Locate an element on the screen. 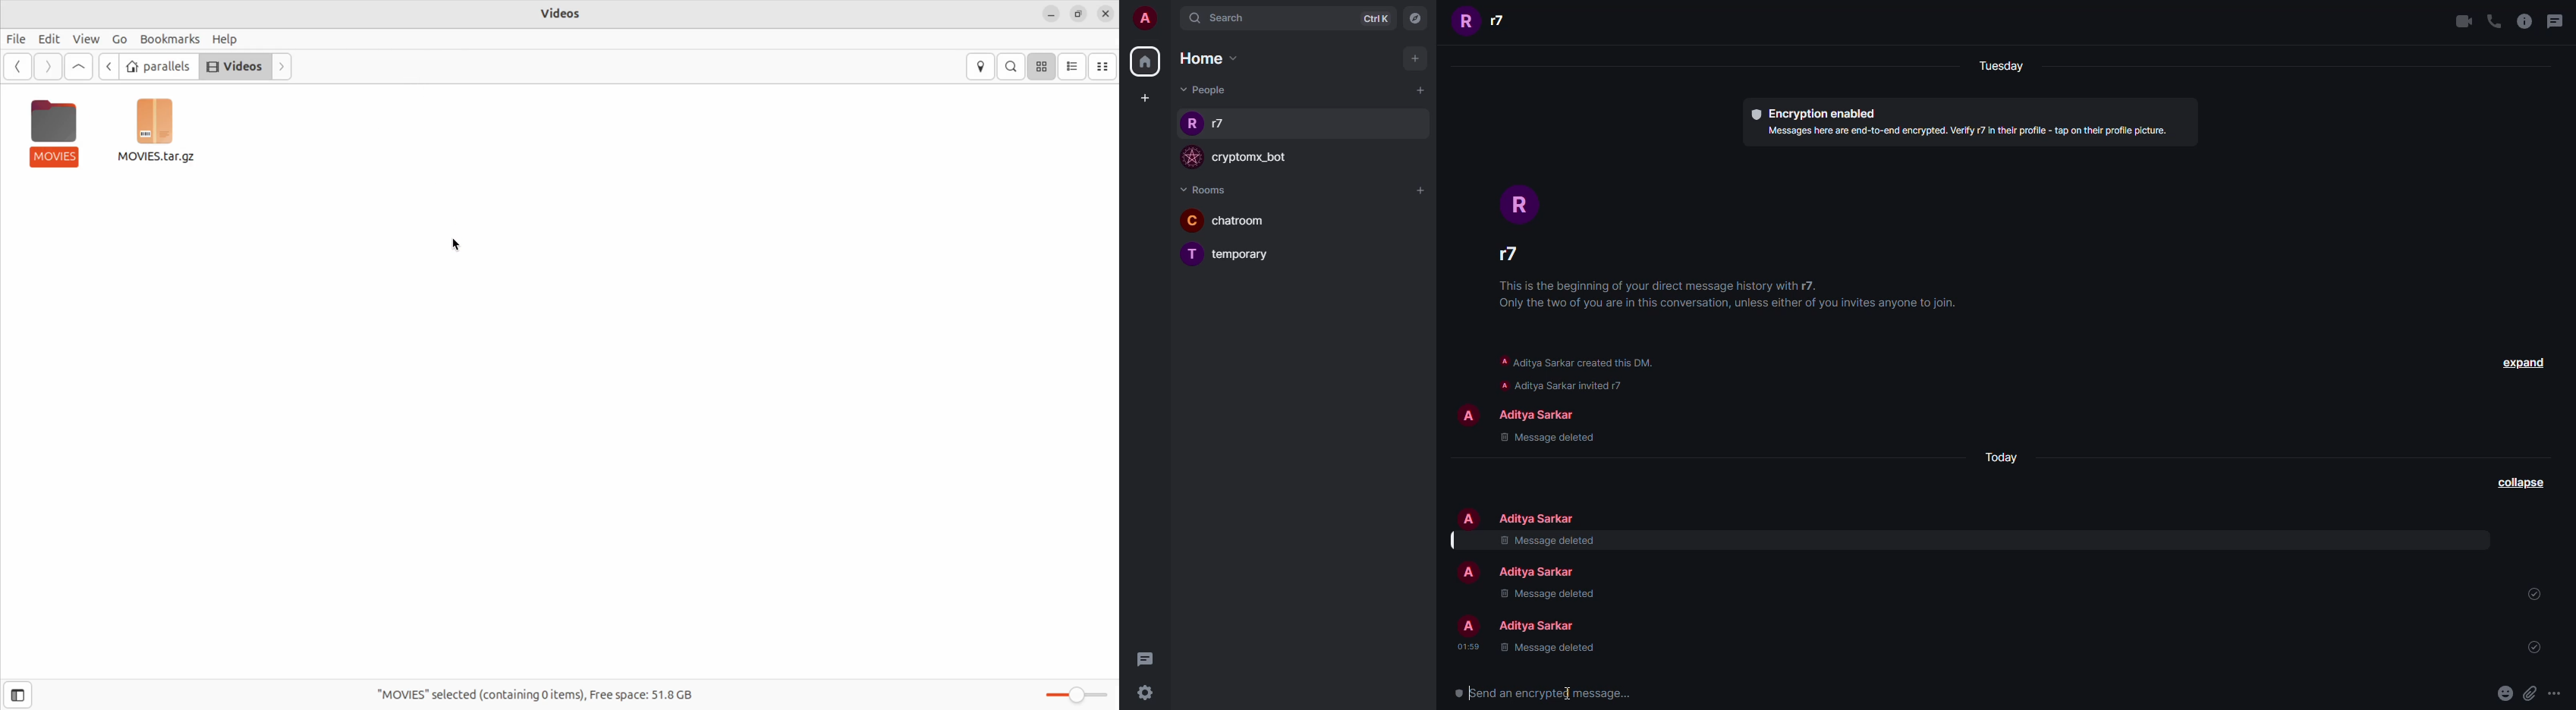 The height and width of the screenshot is (728, 2576). Go up is located at coordinates (79, 67).